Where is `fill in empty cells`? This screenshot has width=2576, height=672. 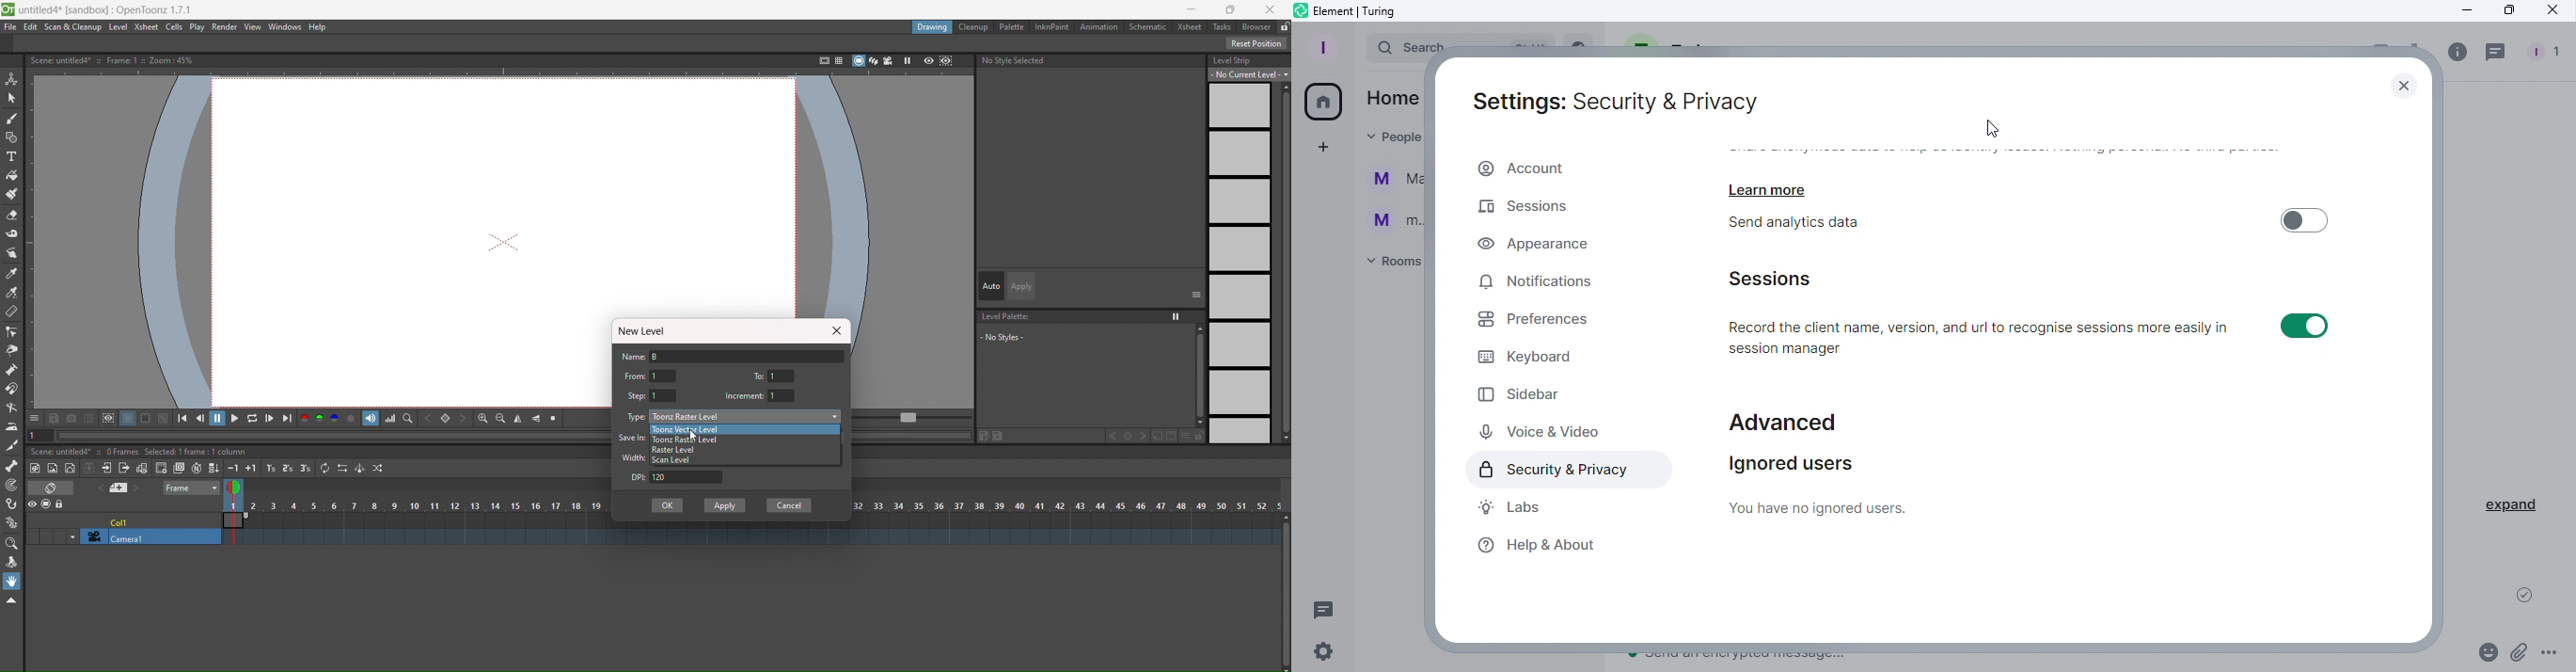 fill in empty cells is located at coordinates (213, 467).